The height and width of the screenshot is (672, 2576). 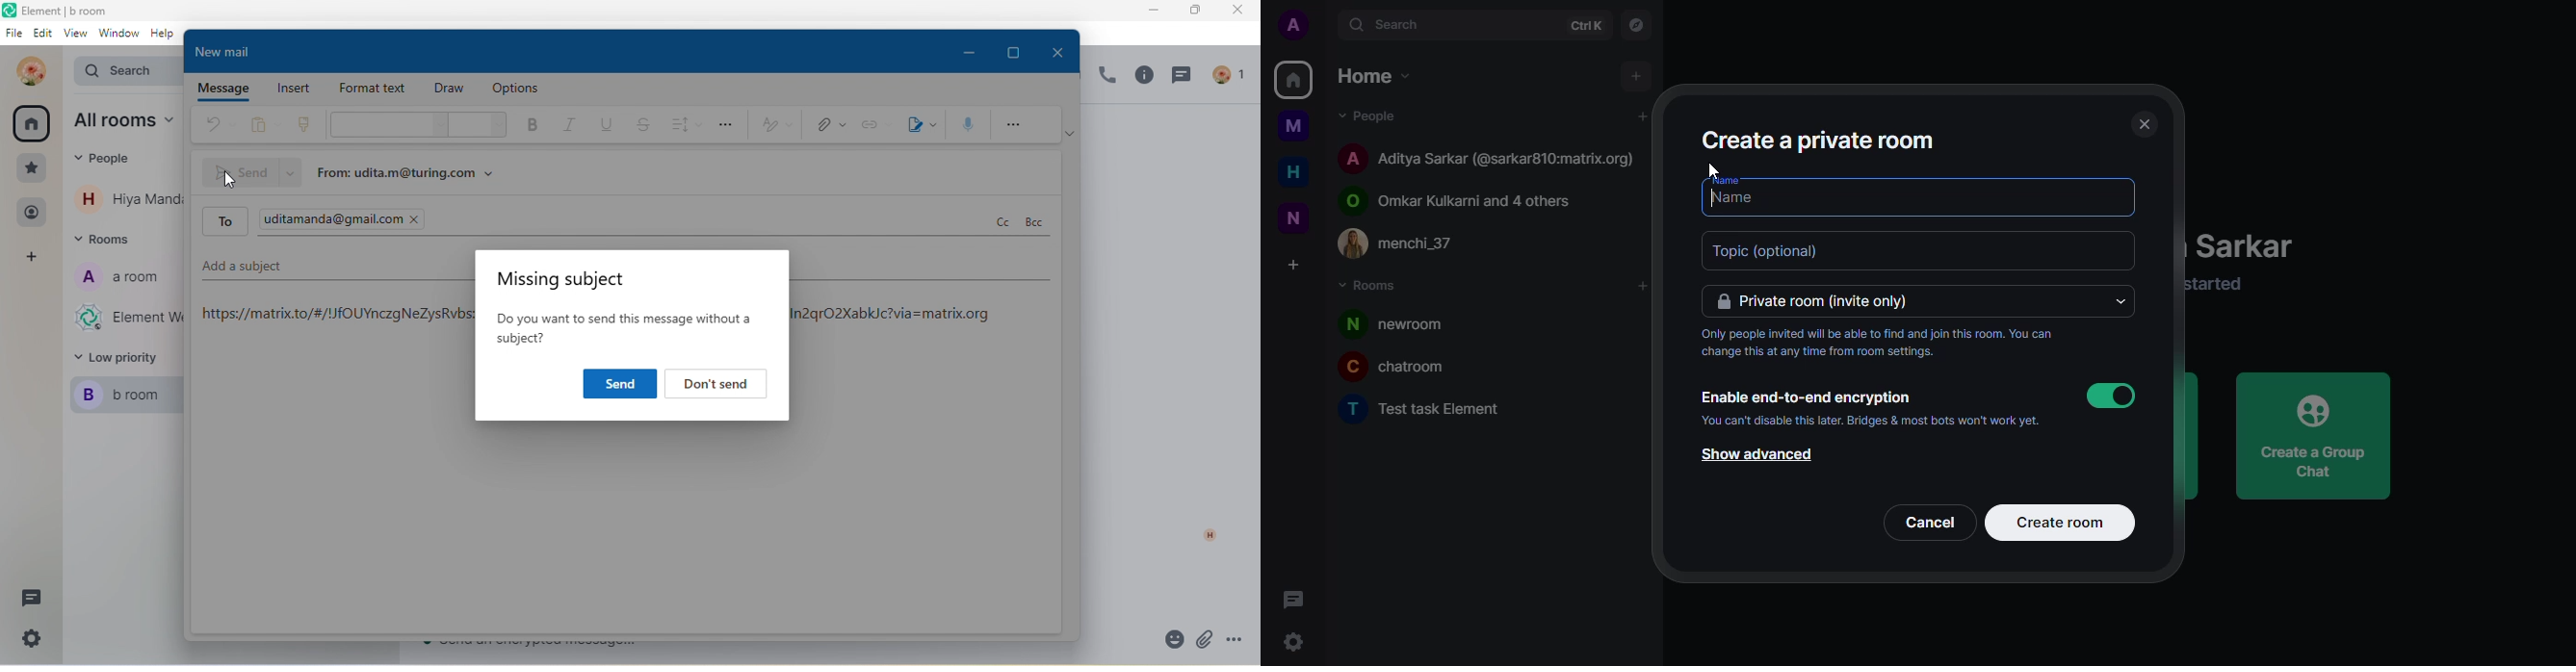 I want to click on help, so click(x=166, y=39).